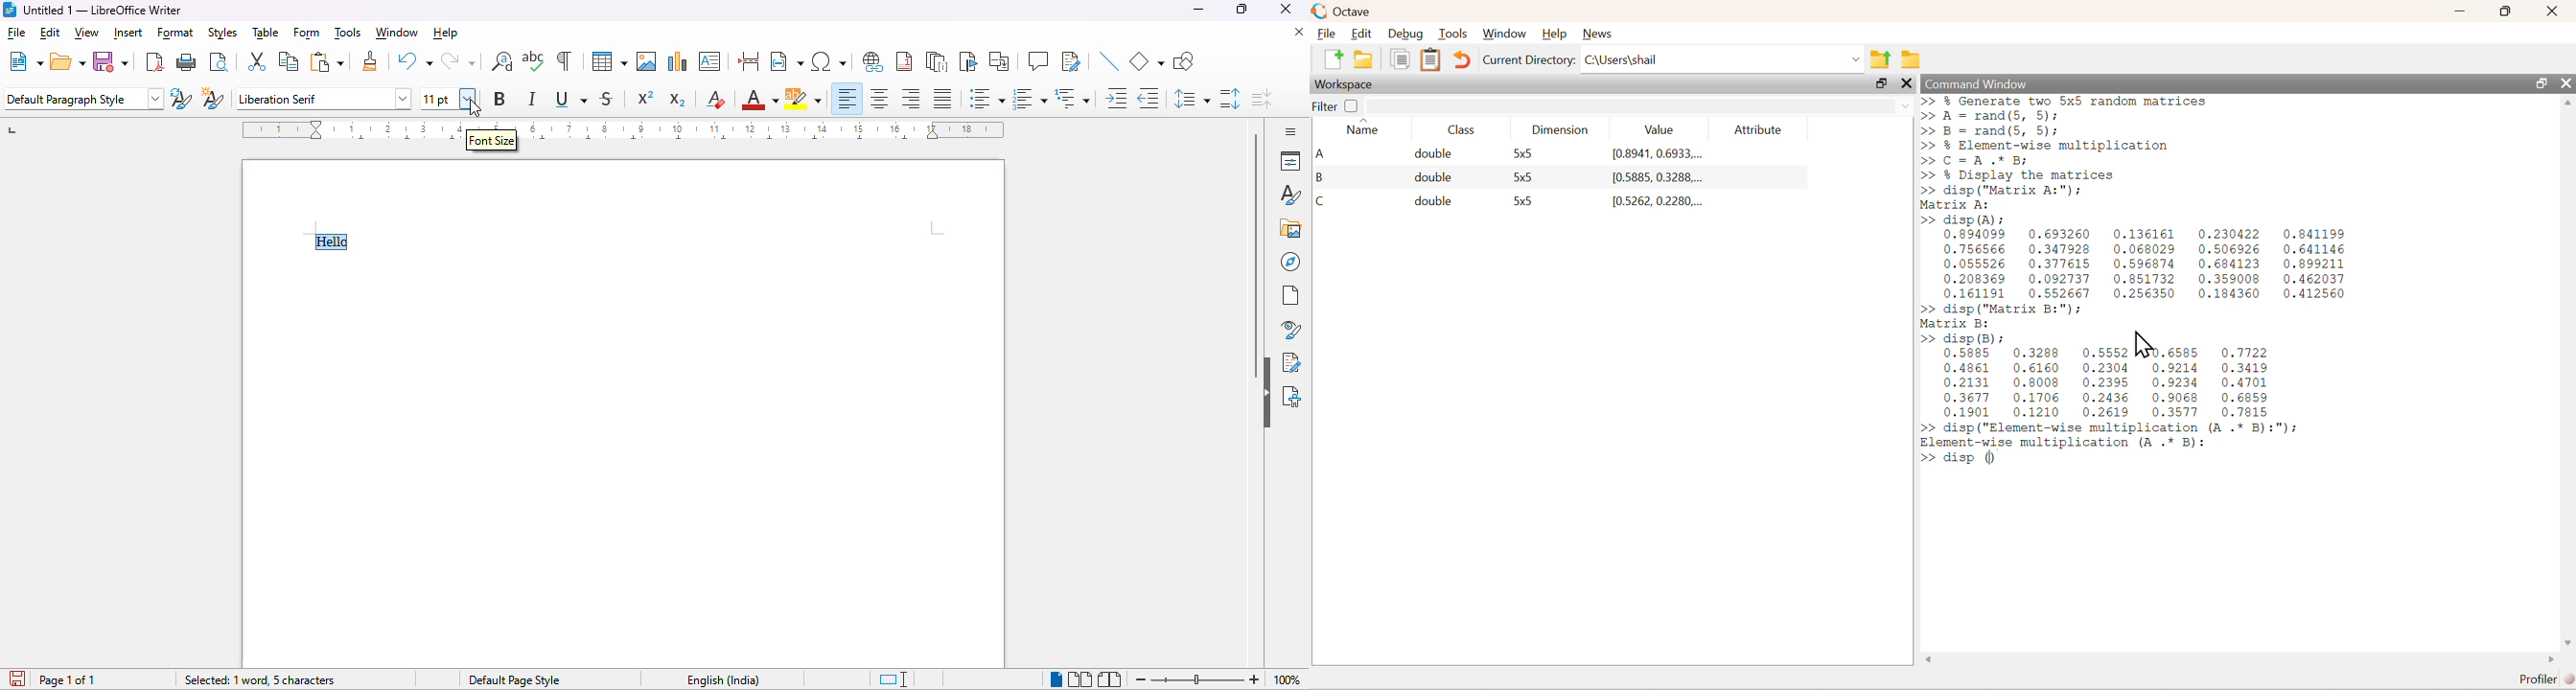 The height and width of the screenshot is (700, 2576). What do you see at coordinates (986, 98) in the screenshot?
I see `toggle unordered list` at bounding box center [986, 98].